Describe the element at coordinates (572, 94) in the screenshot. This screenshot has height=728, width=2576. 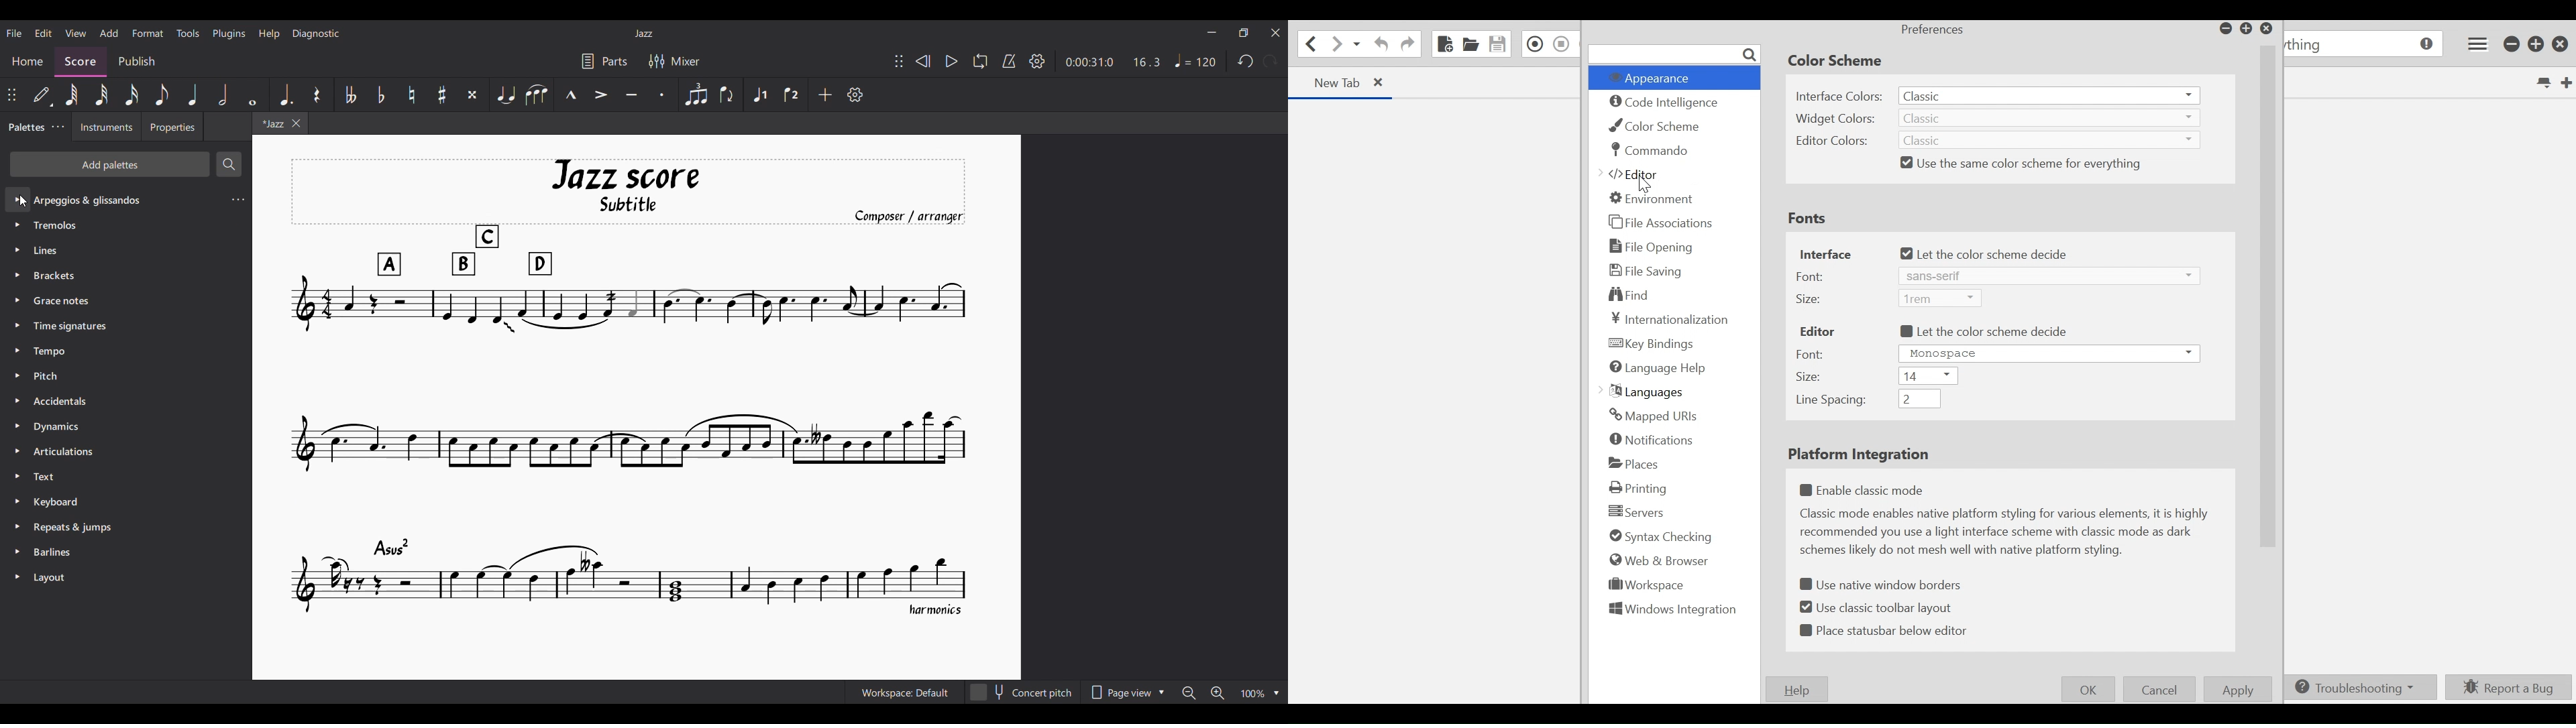
I see `Marcato` at that location.